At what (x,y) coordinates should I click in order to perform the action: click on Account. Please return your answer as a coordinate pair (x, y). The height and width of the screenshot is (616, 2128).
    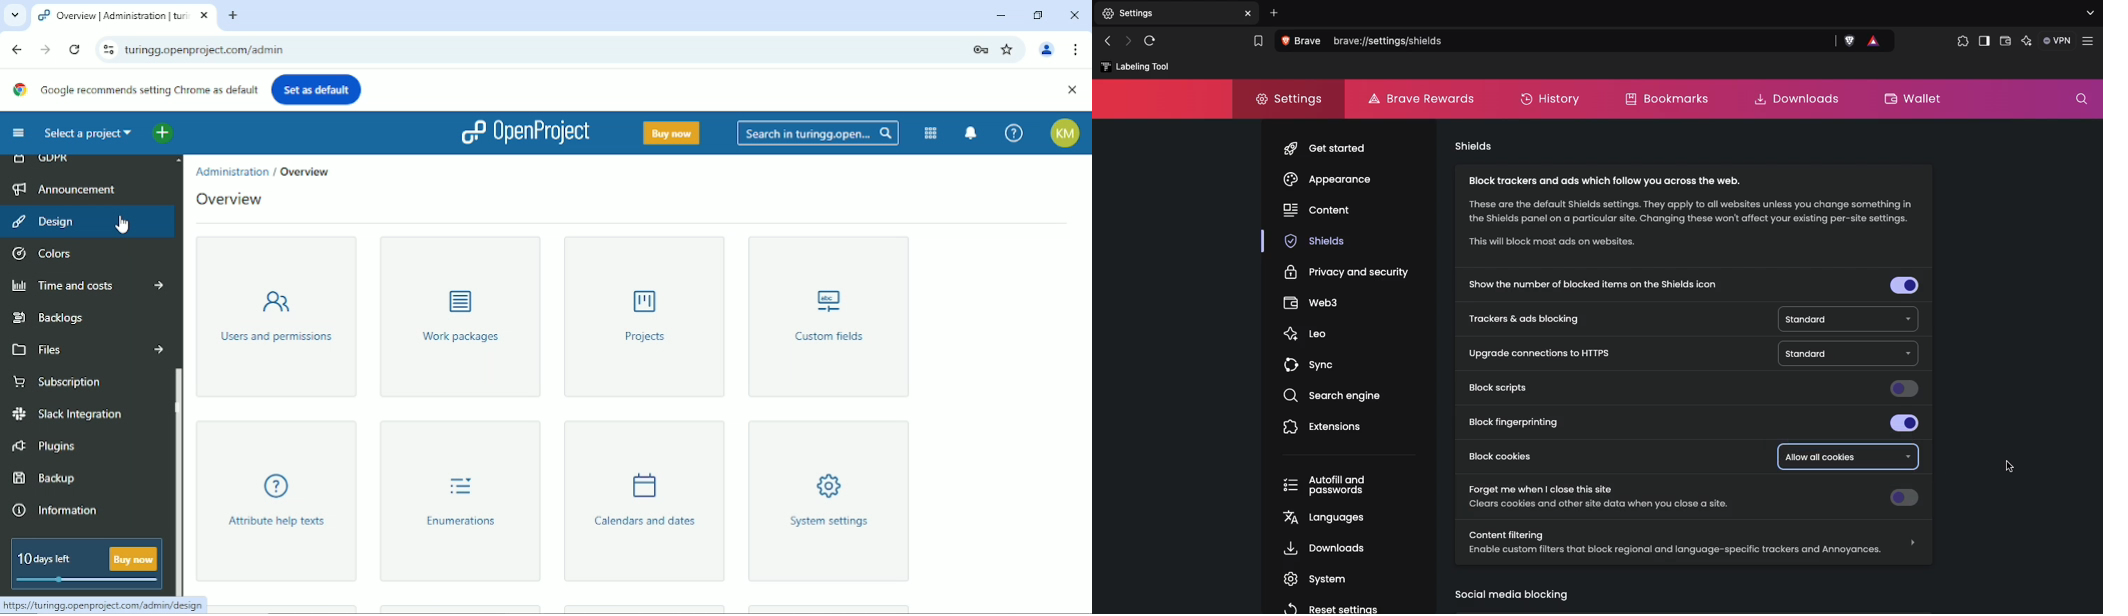
    Looking at the image, I should click on (1048, 48).